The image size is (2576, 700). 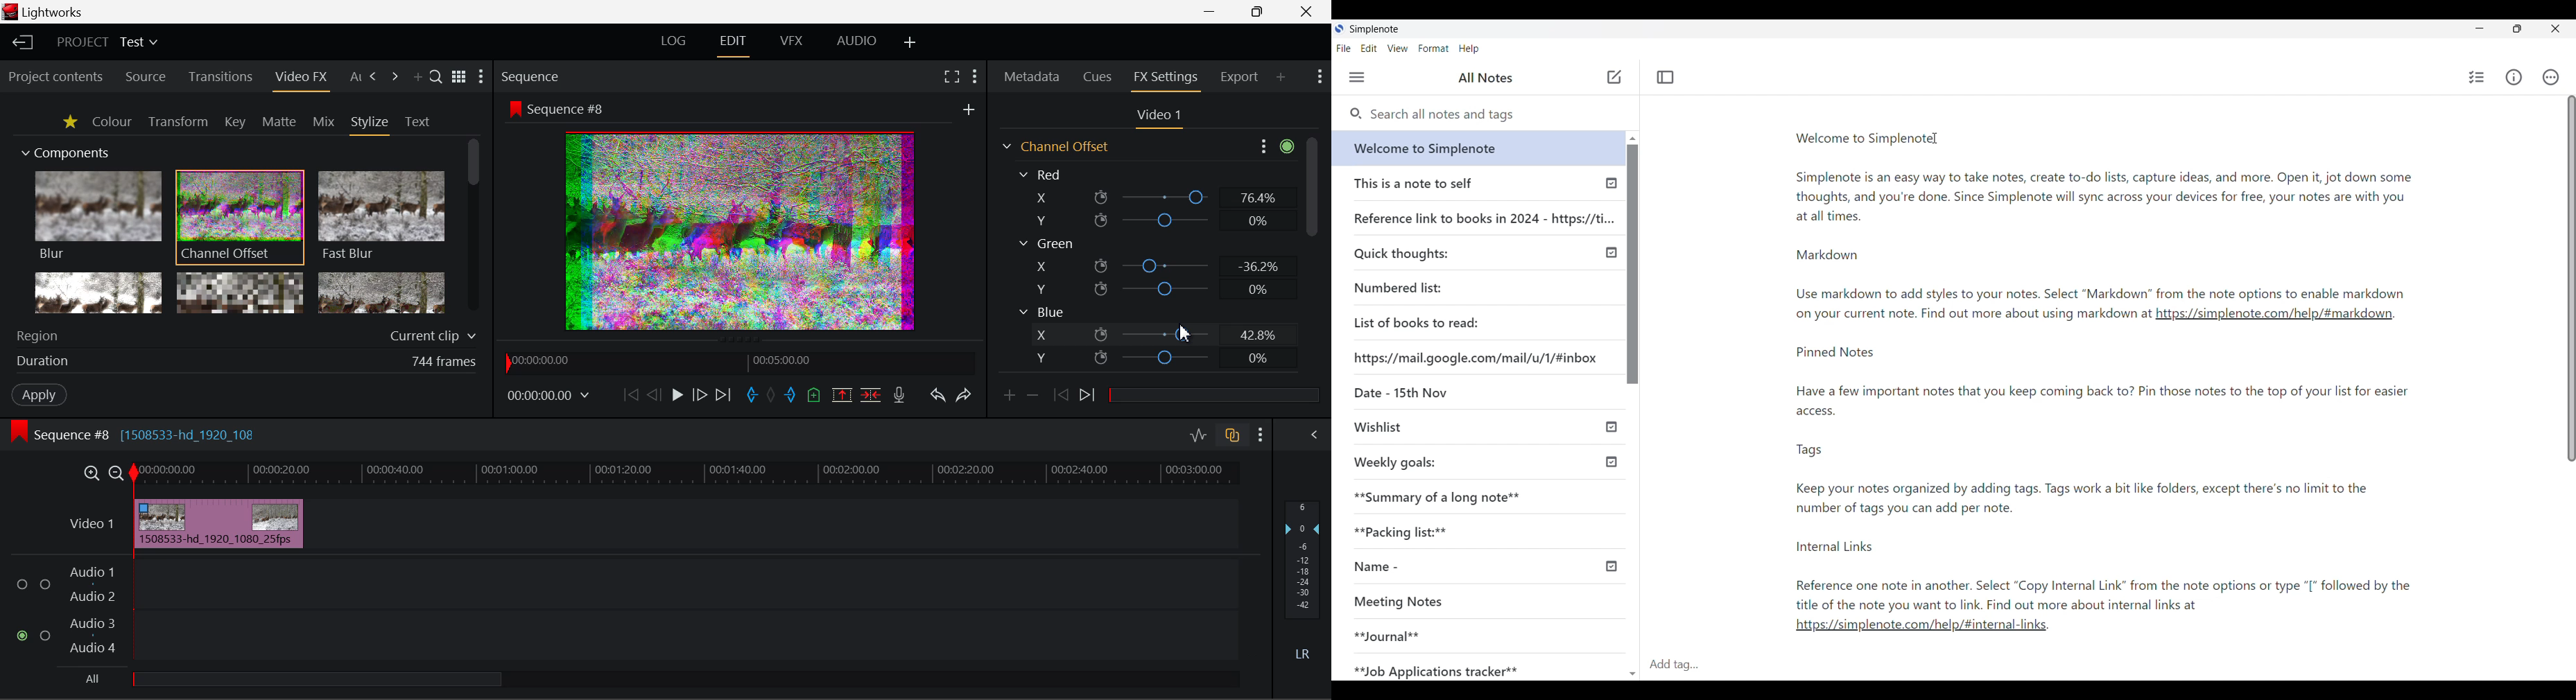 What do you see at coordinates (2274, 318) in the screenshot?
I see `link` at bounding box center [2274, 318].